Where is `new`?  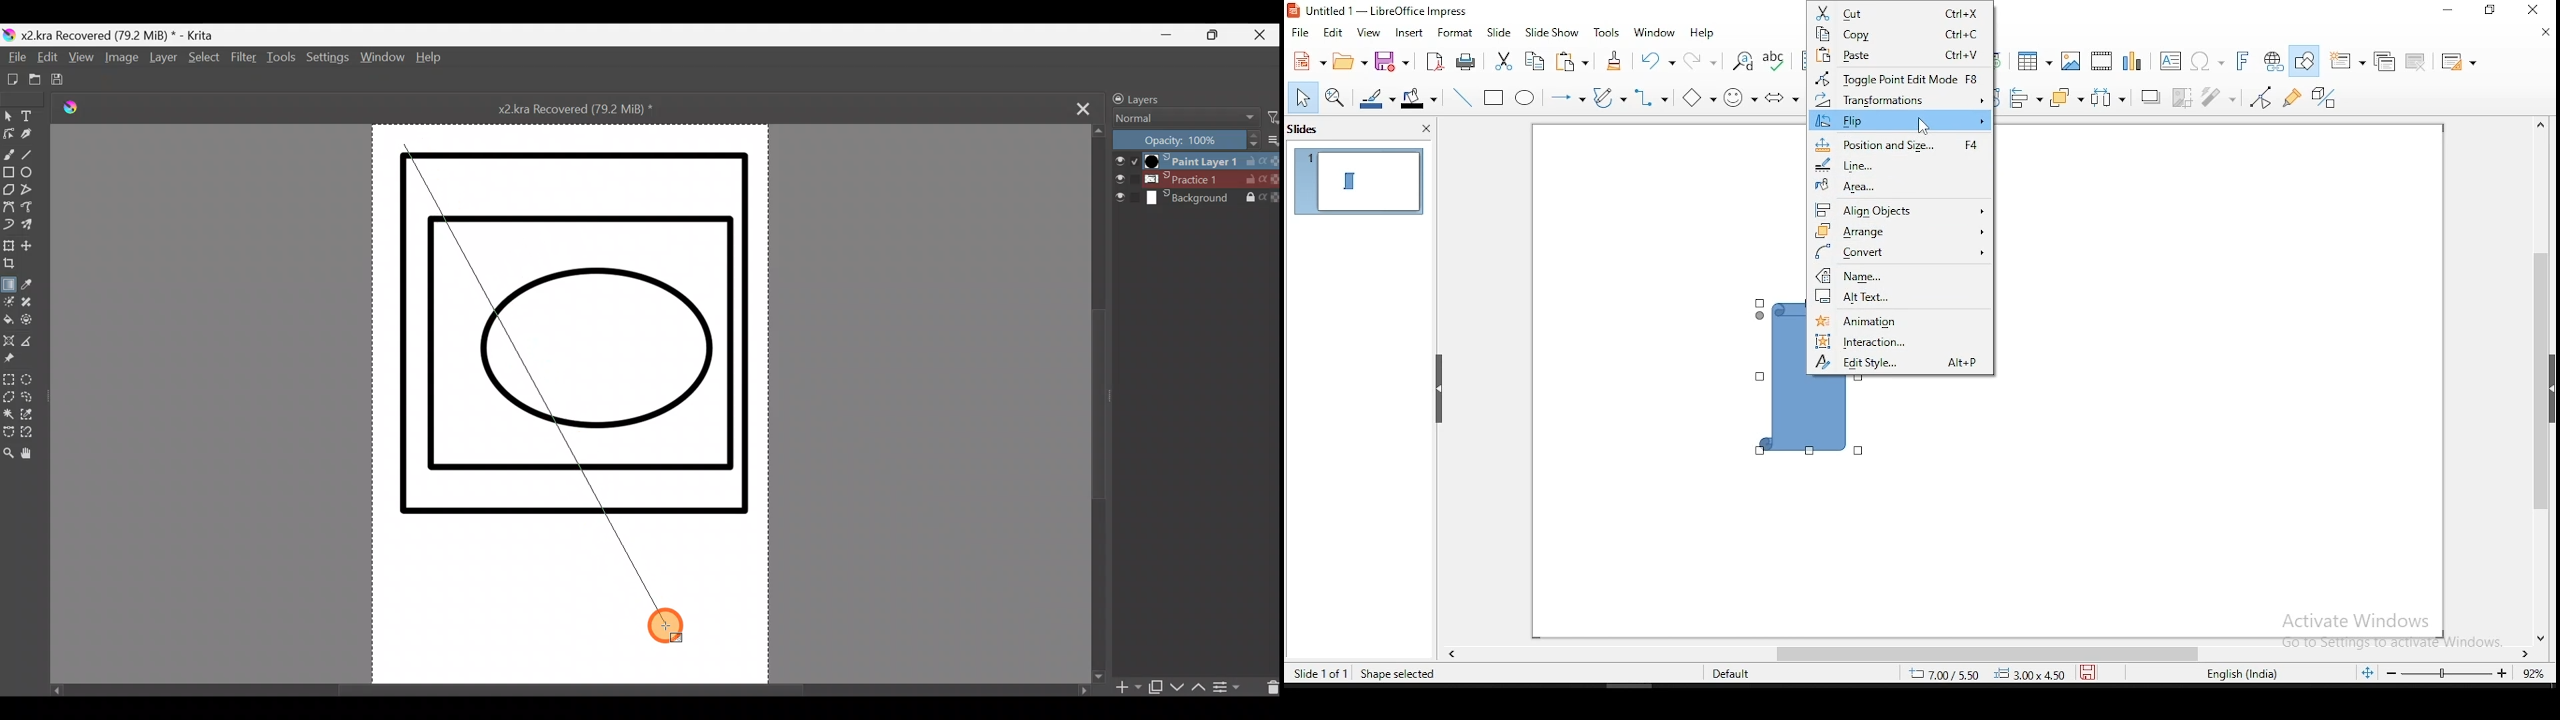
new is located at coordinates (1308, 61).